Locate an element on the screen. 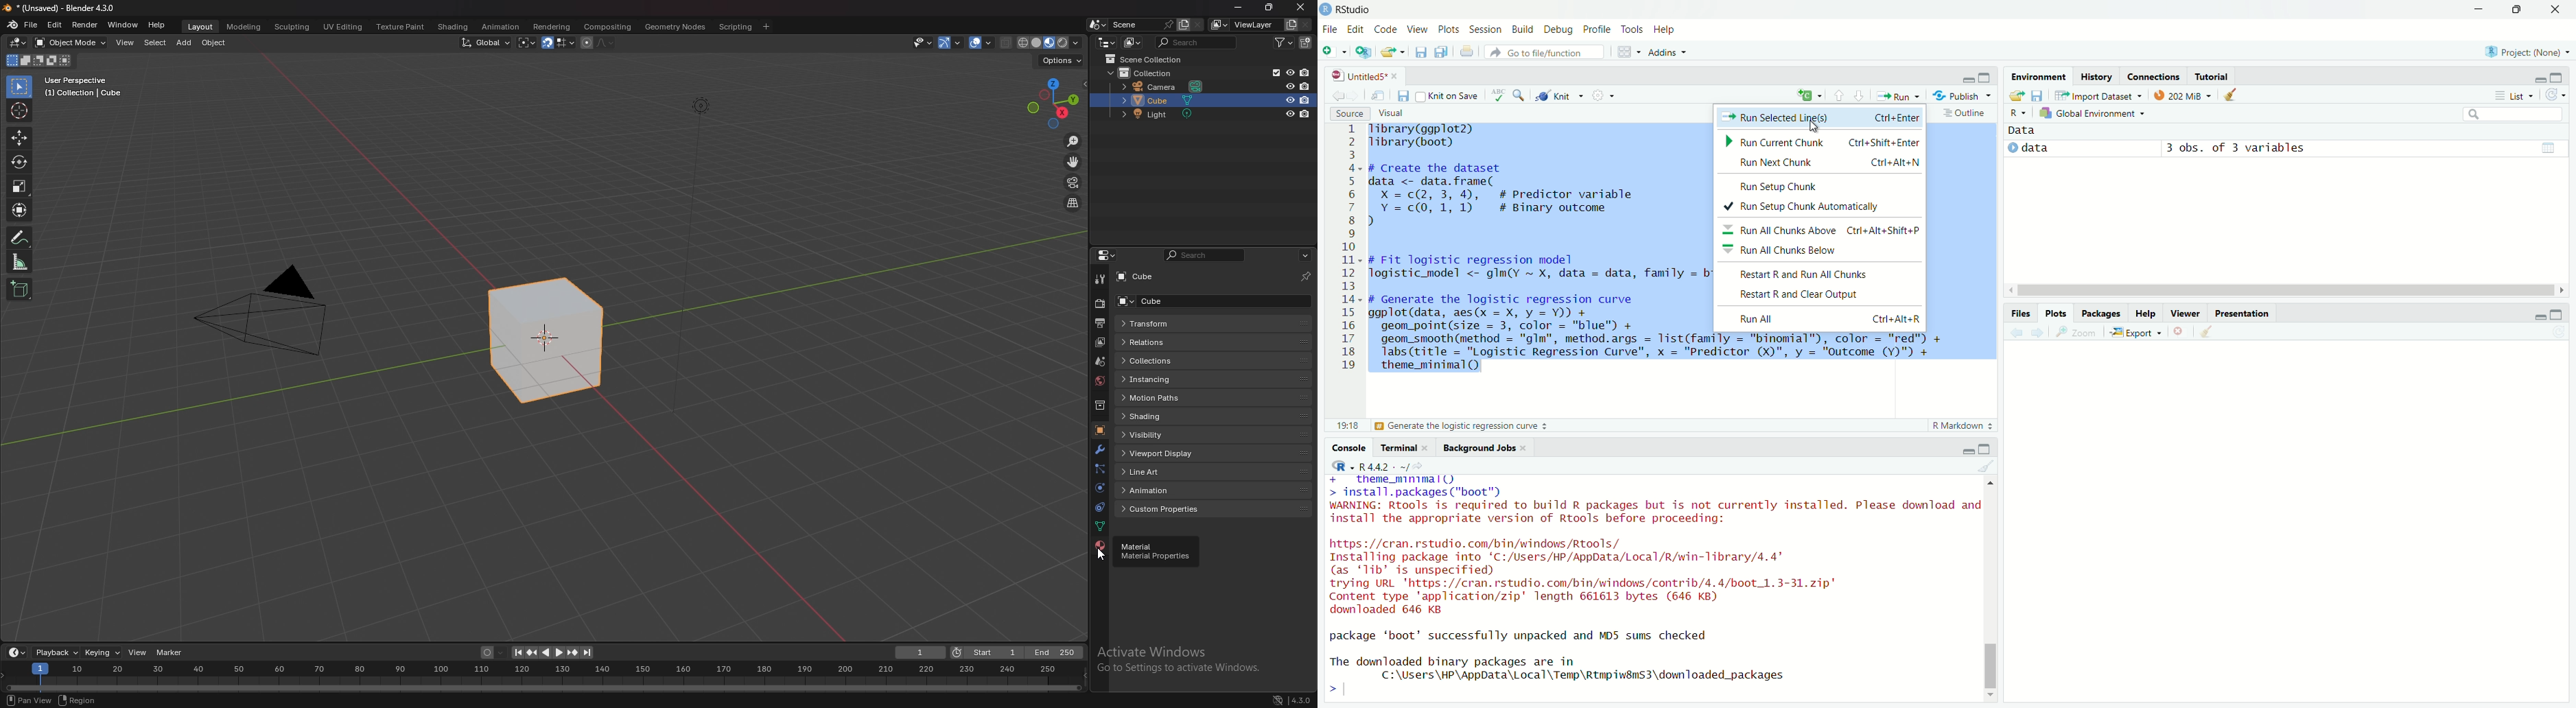 This screenshot has width=2576, height=728. collection is located at coordinates (1154, 73).